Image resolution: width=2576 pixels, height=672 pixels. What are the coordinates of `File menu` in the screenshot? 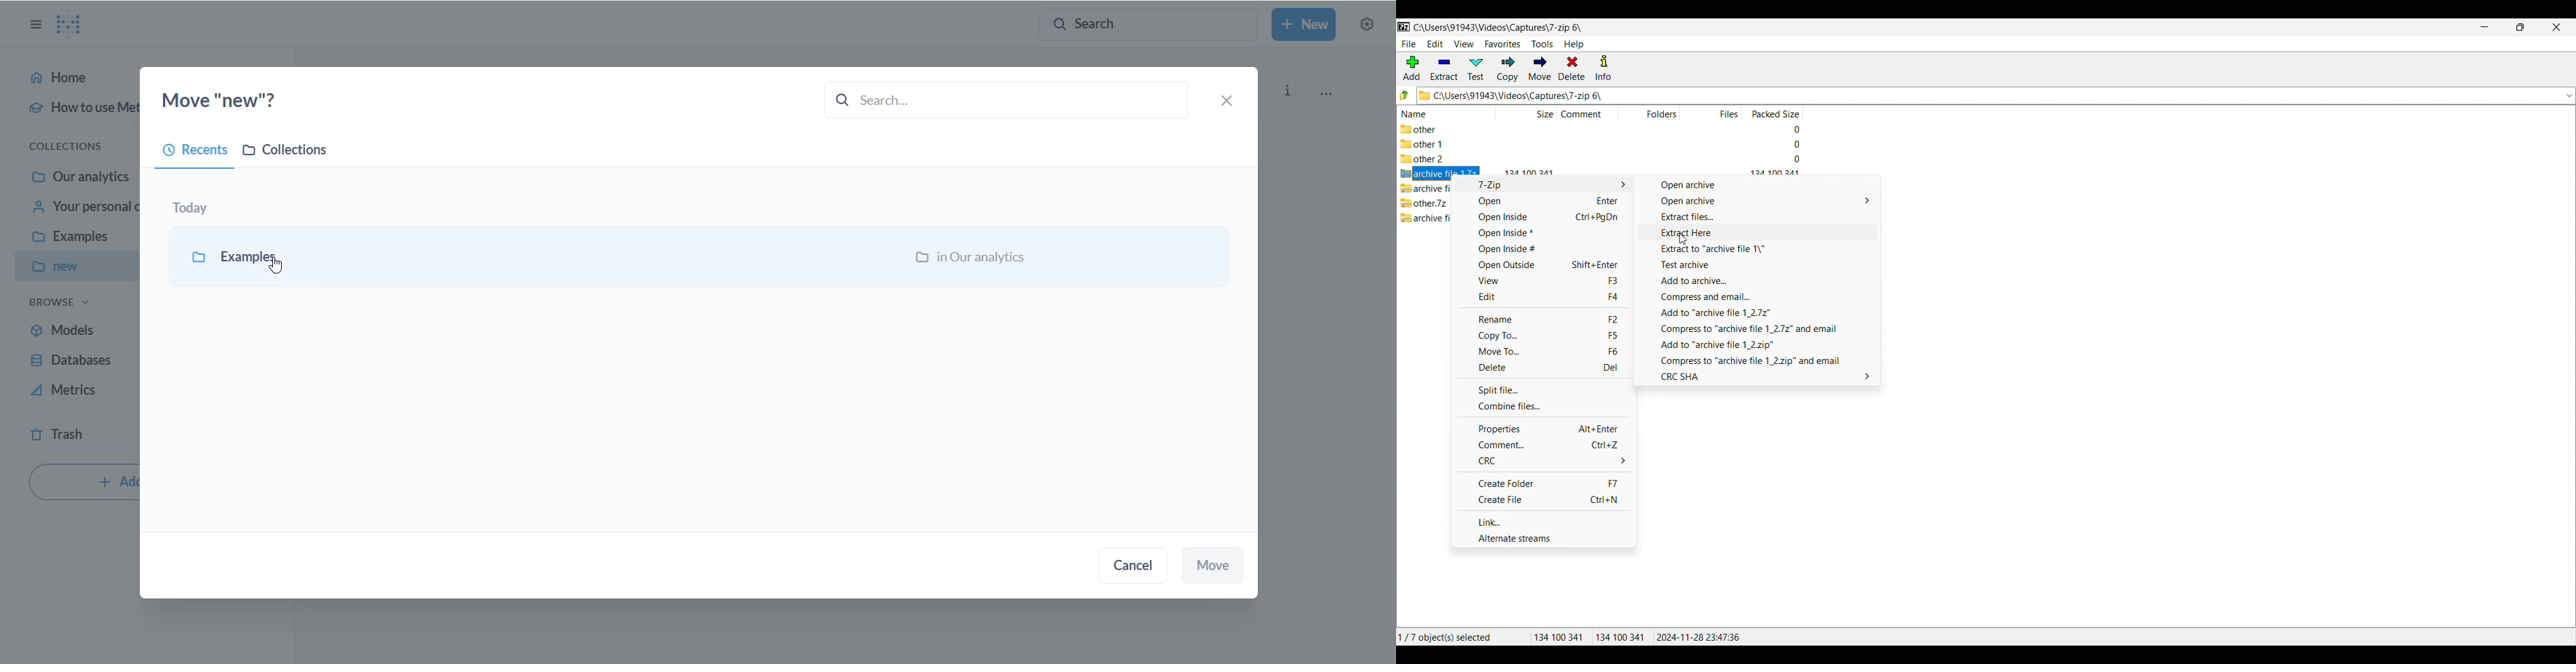 It's located at (1408, 44).